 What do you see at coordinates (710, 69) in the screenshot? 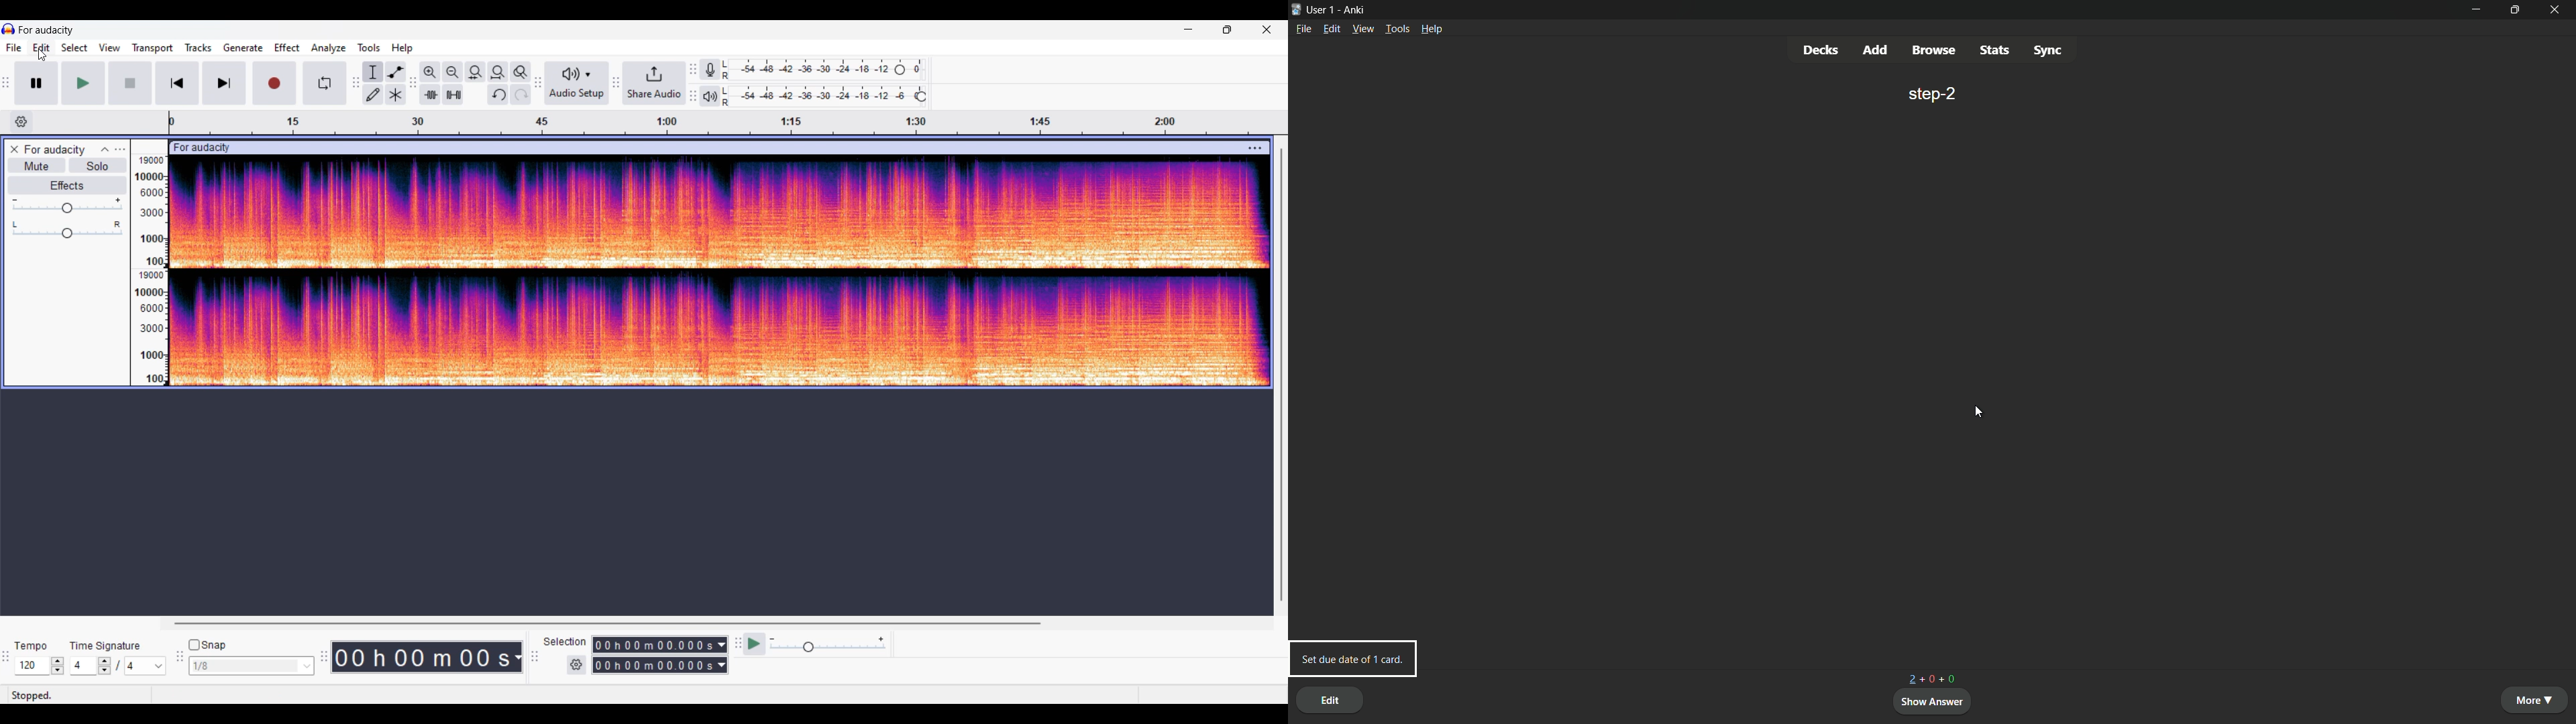
I see `Recording meter` at bounding box center [710, 69].